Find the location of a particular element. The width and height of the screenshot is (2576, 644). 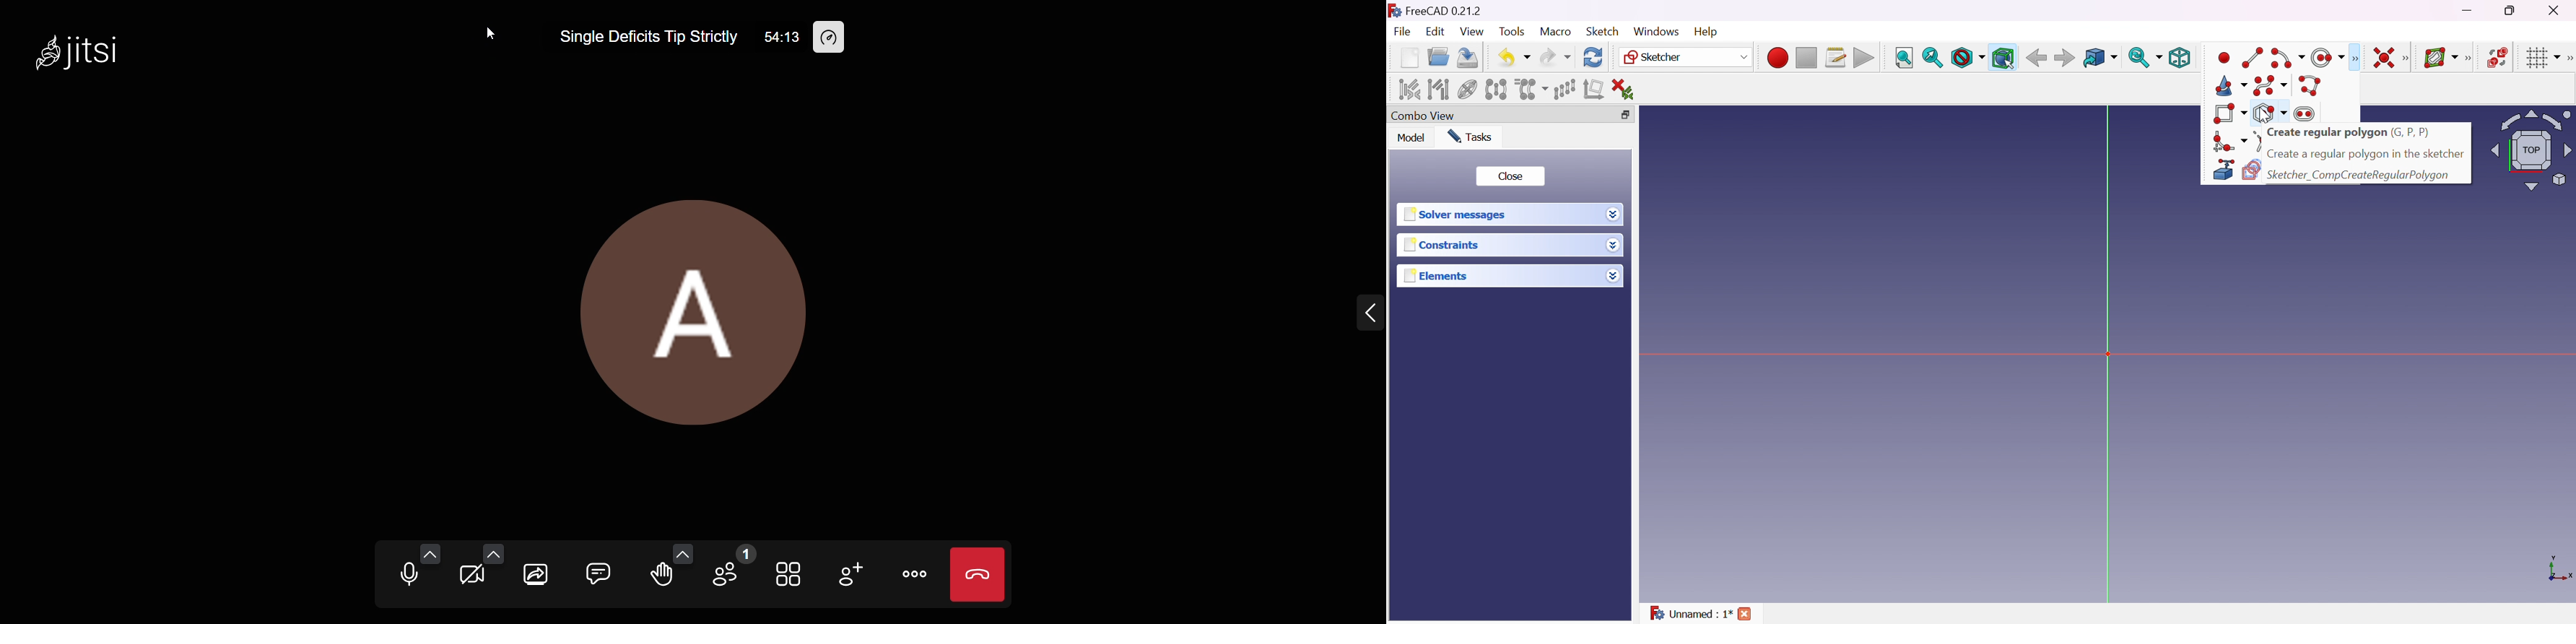

microphone is located at coordinates (400, 578).